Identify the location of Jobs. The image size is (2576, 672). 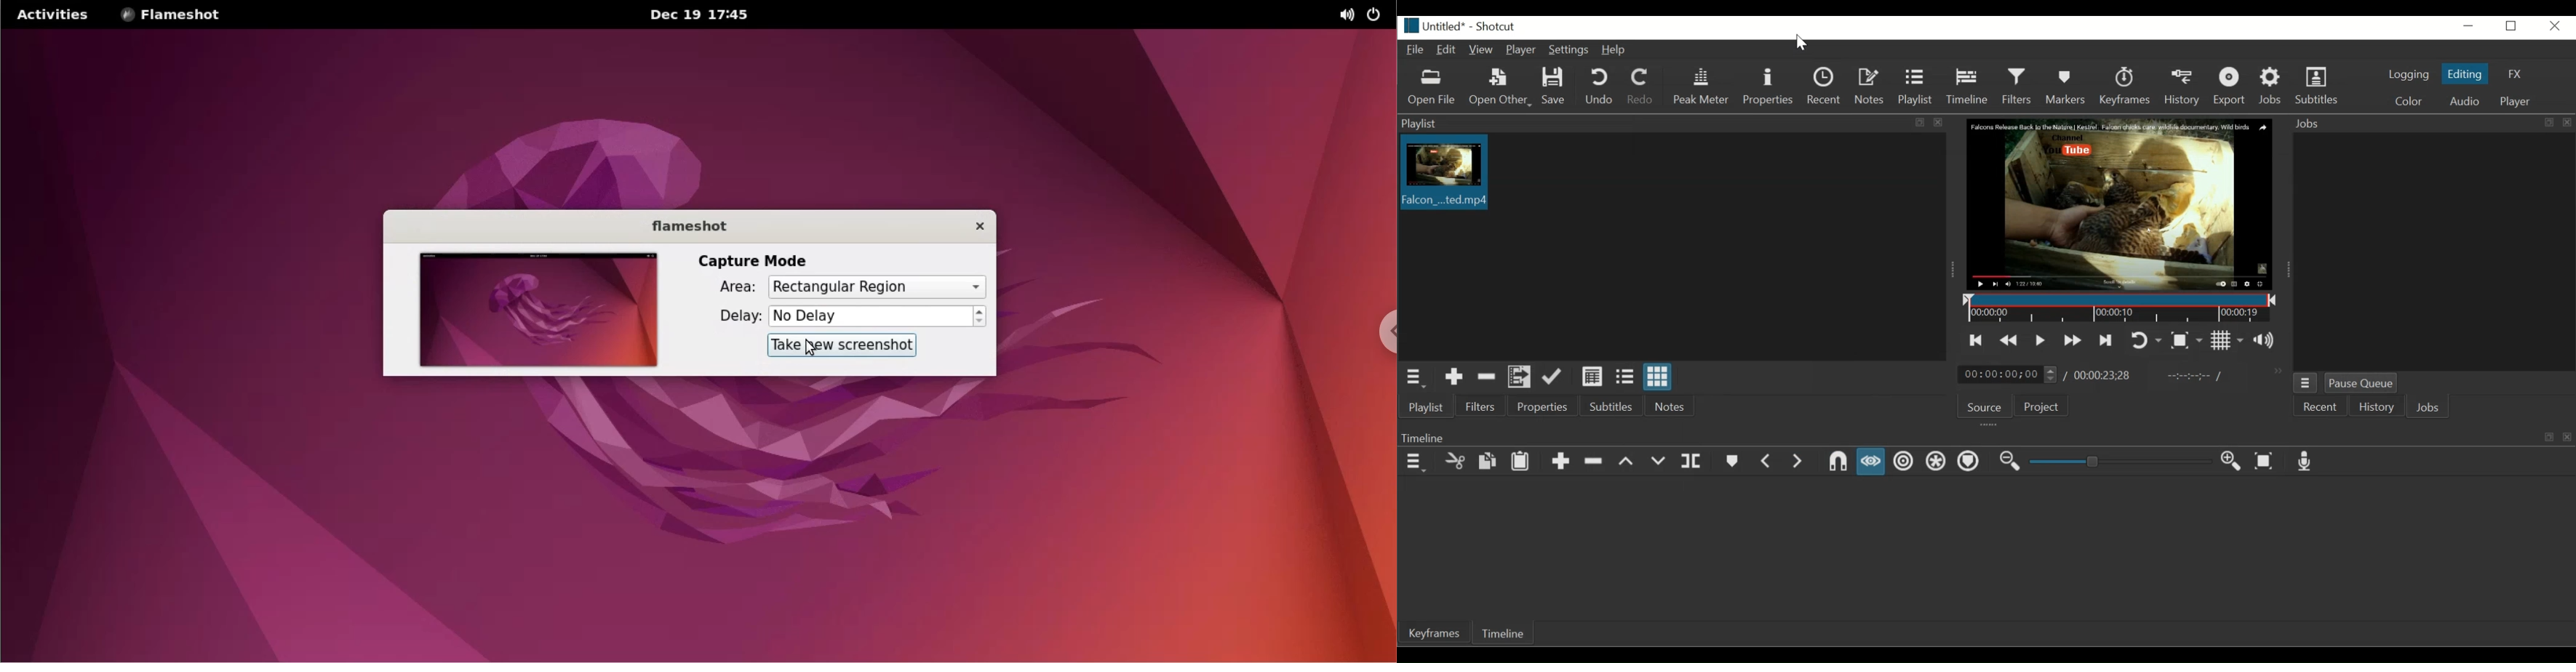
(2273, 88).